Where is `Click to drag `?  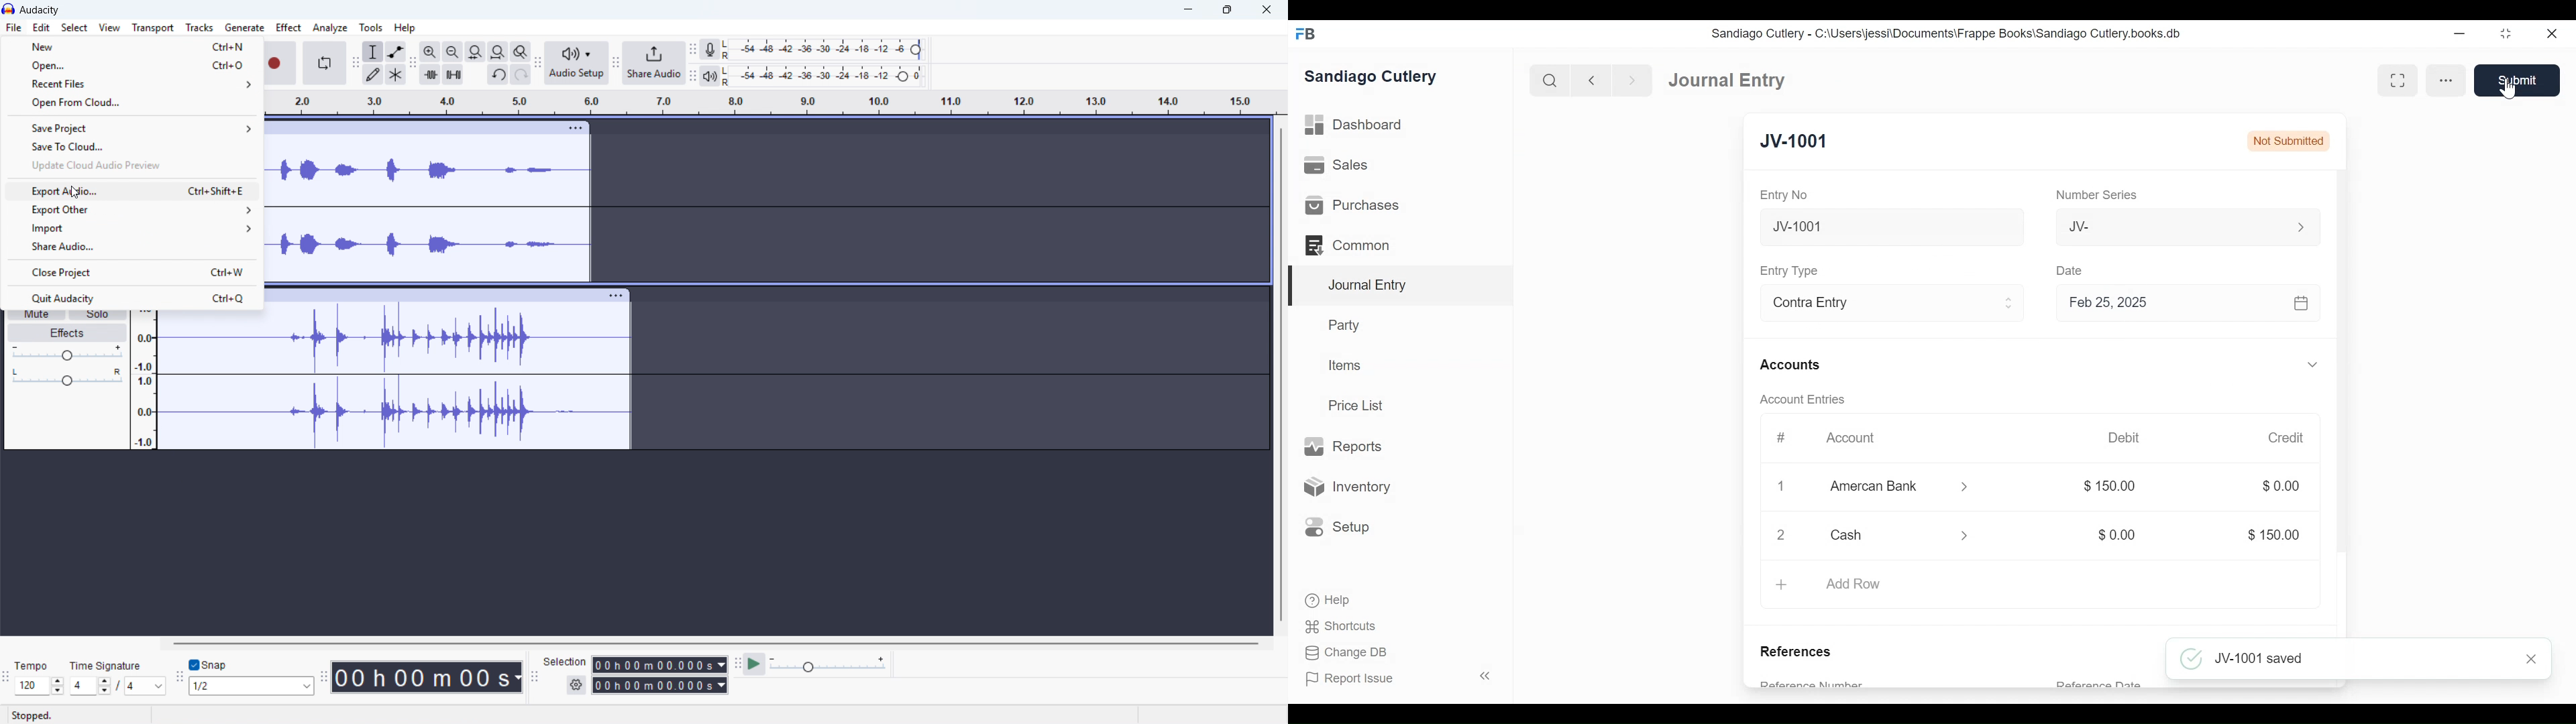 Click to drag  is located at coordinates (408, 128).